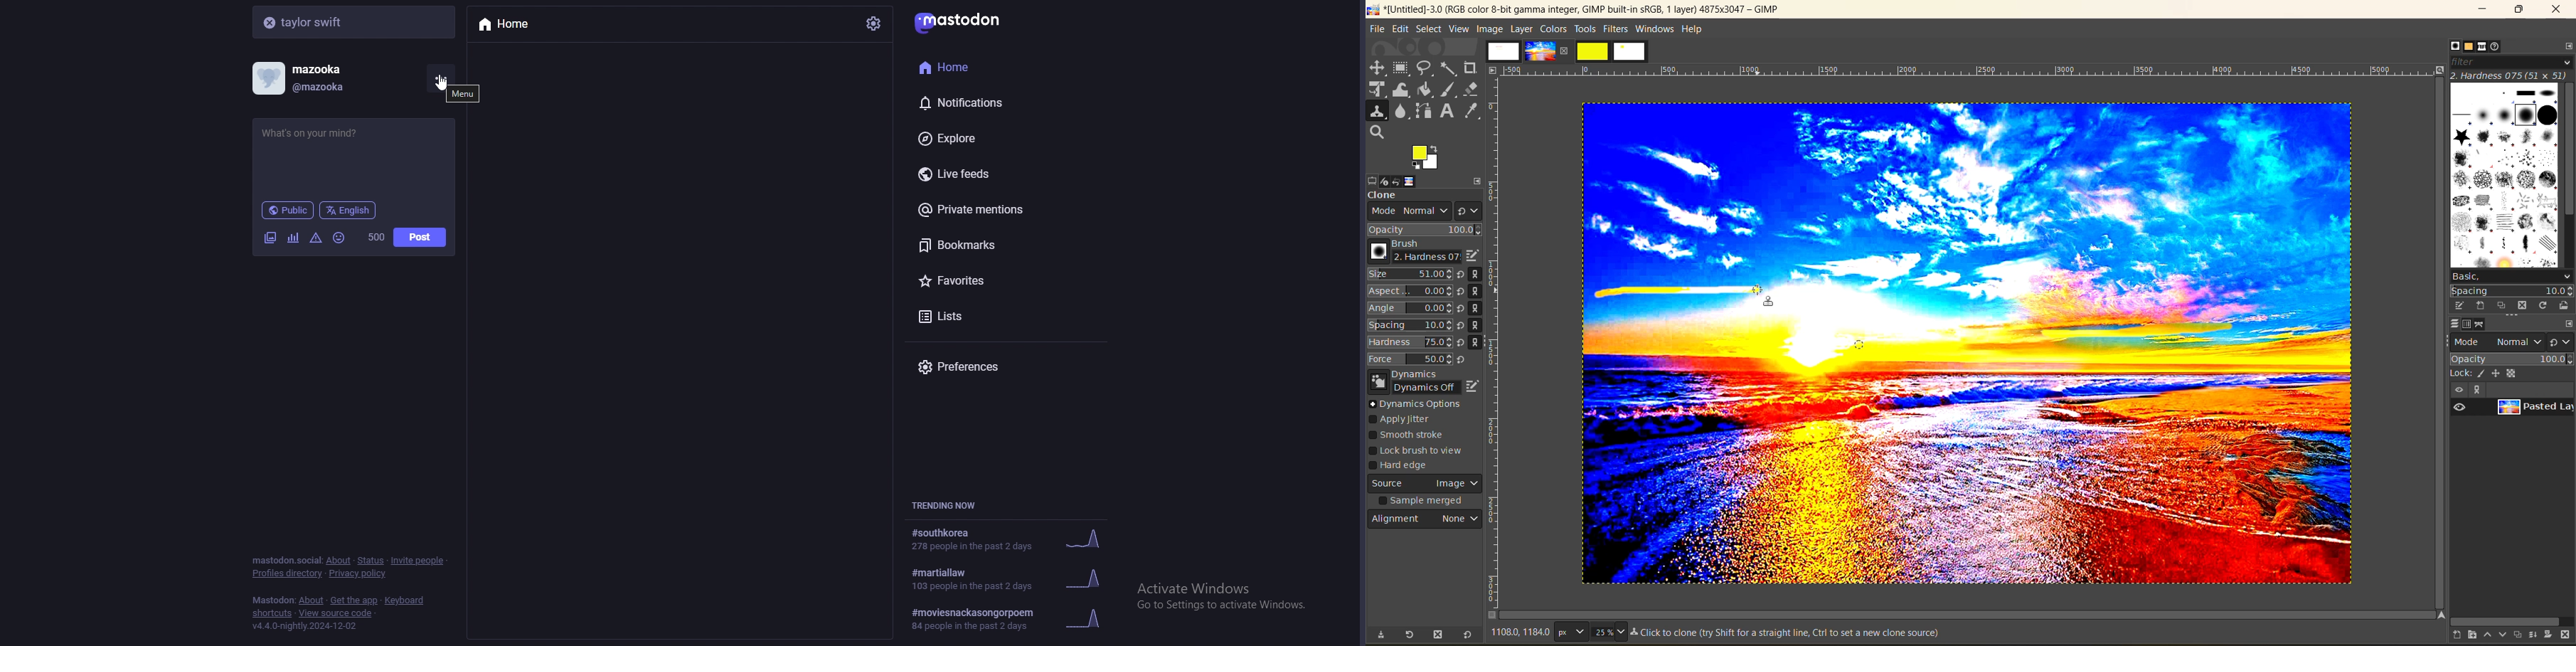  What do you see at coordinates (2462, 373) in the screenshot?
I see `Lock:` at bounding box center [2462, 373].